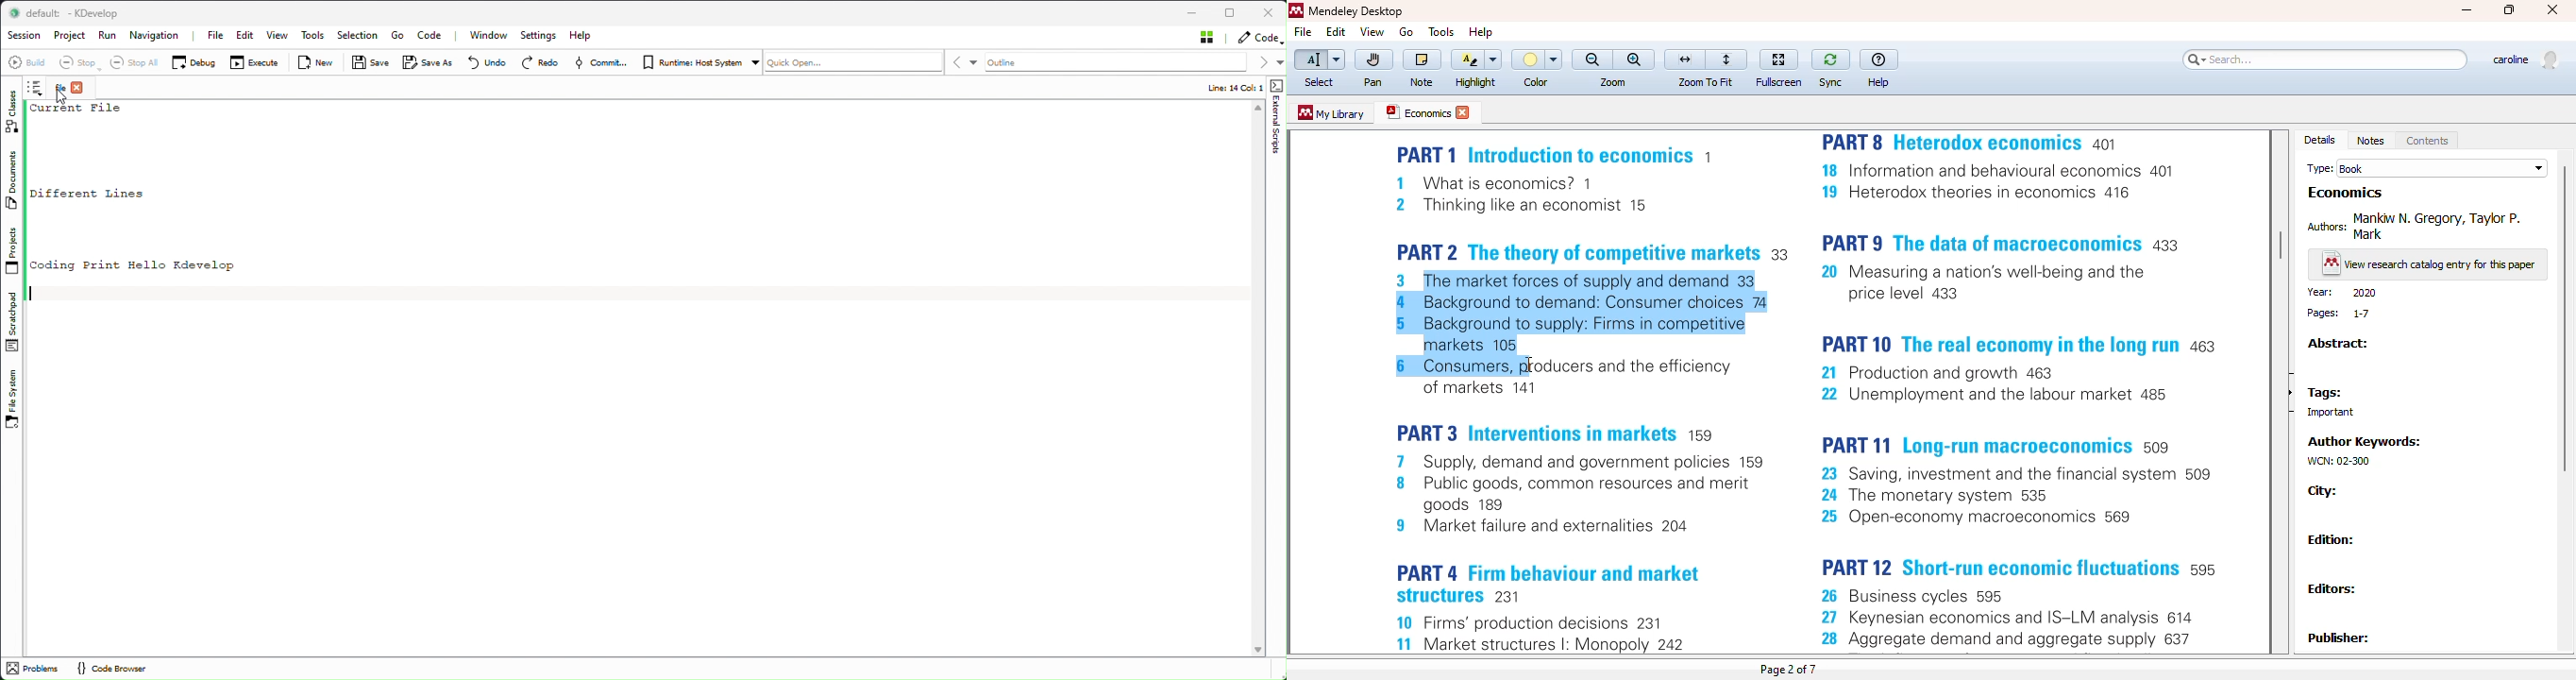 The image size is (2576, 700). What do you see at coordinates (1728, 60) in the screenshot?
I see `fit to page` at bounding box center [1728, 60].